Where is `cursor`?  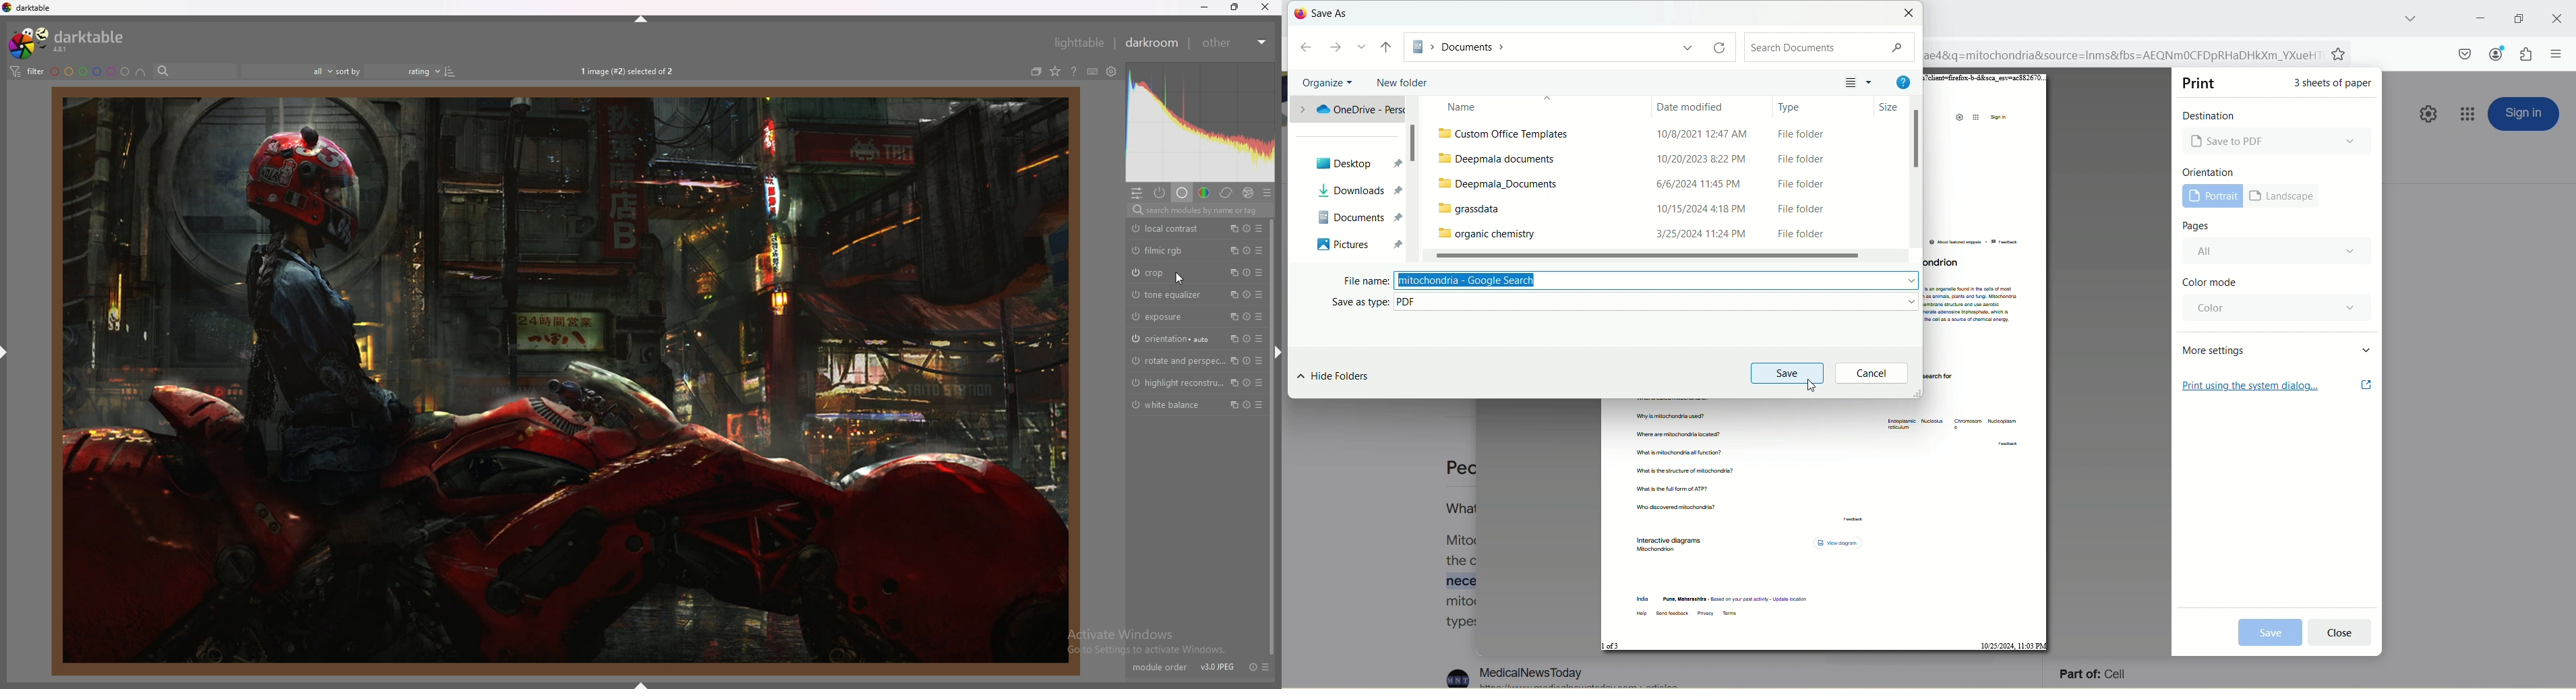 cursor is located at coordinates (1809, 384).